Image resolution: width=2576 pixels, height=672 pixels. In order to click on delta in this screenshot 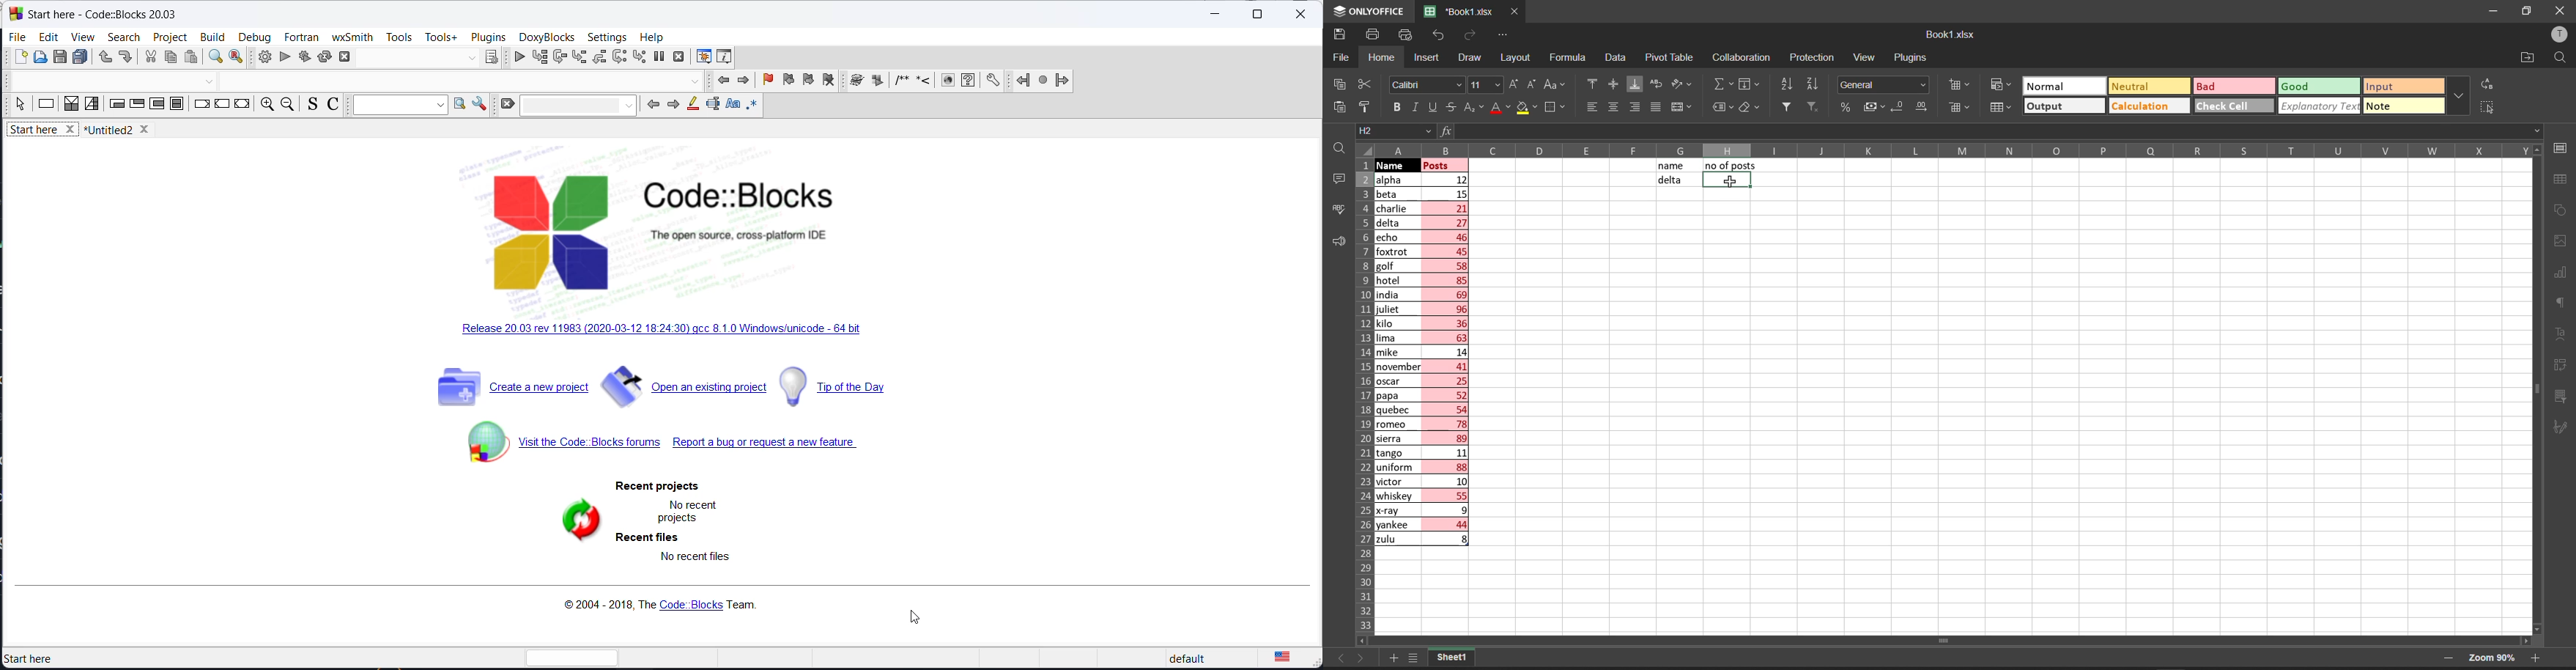, I will do `click(1669, 181)`.